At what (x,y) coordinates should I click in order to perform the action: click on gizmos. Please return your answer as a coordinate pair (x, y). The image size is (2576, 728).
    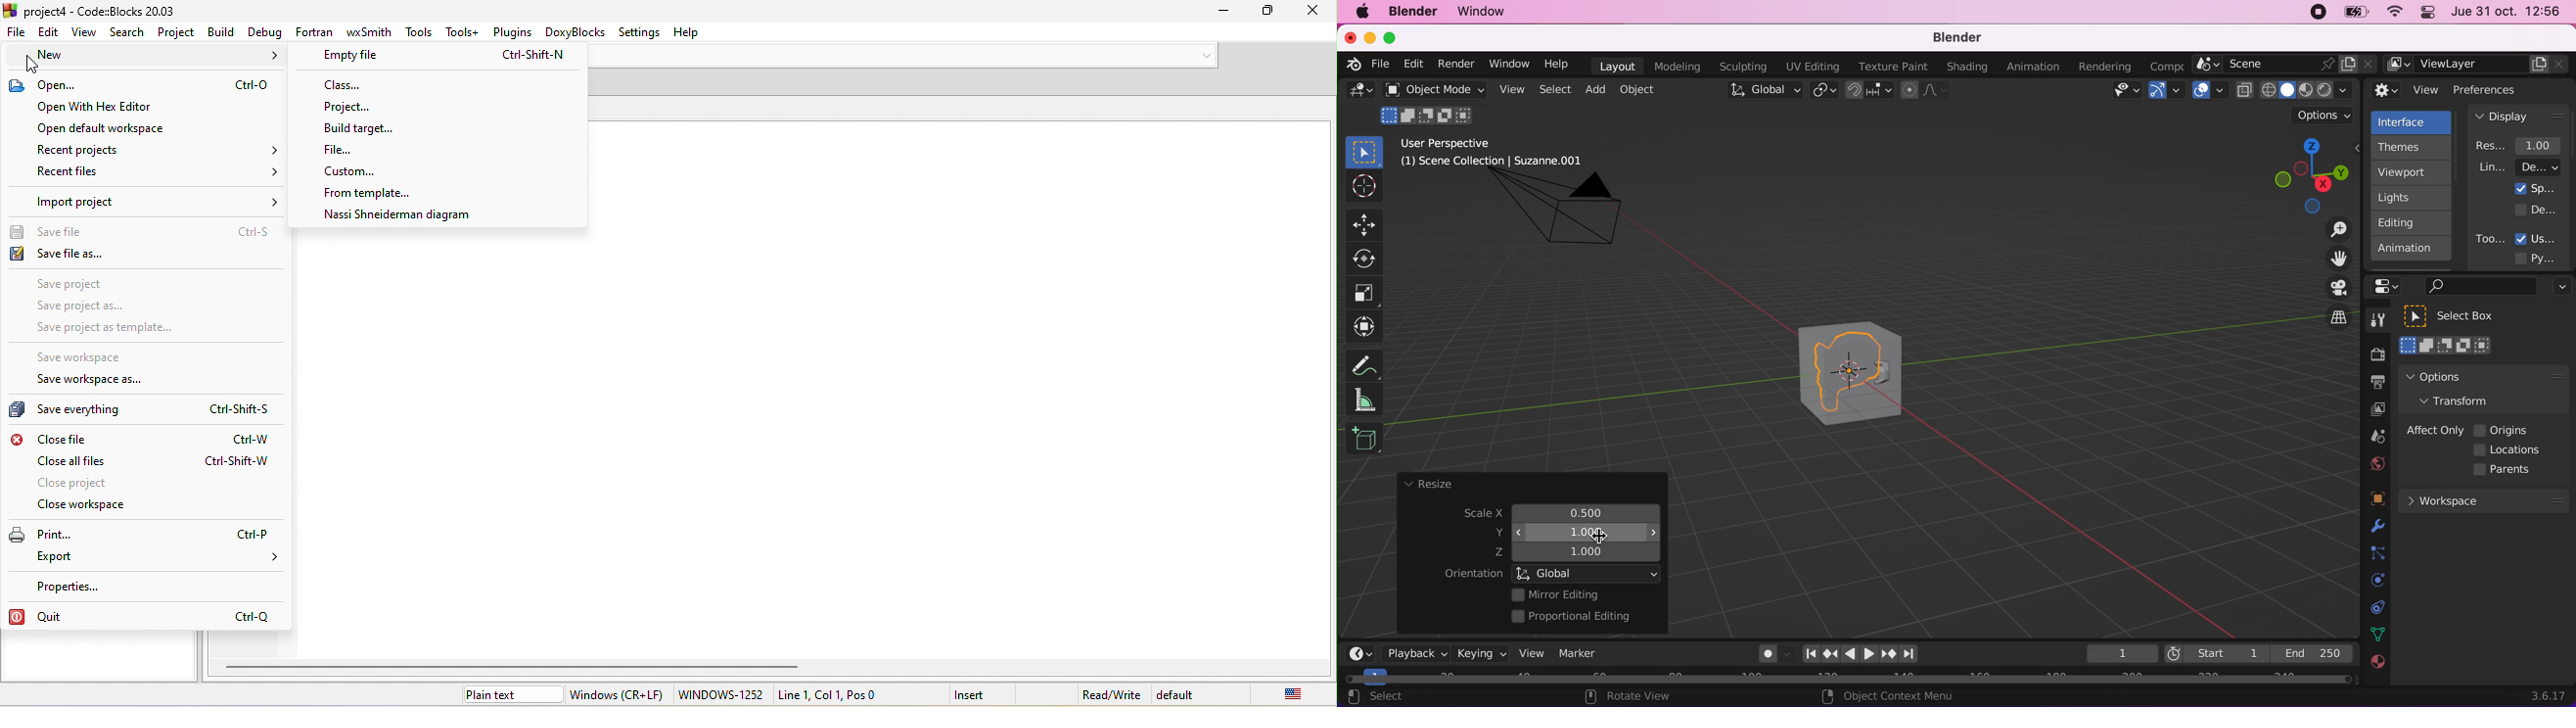
    Looking at the image, I should click on (2166, 94).